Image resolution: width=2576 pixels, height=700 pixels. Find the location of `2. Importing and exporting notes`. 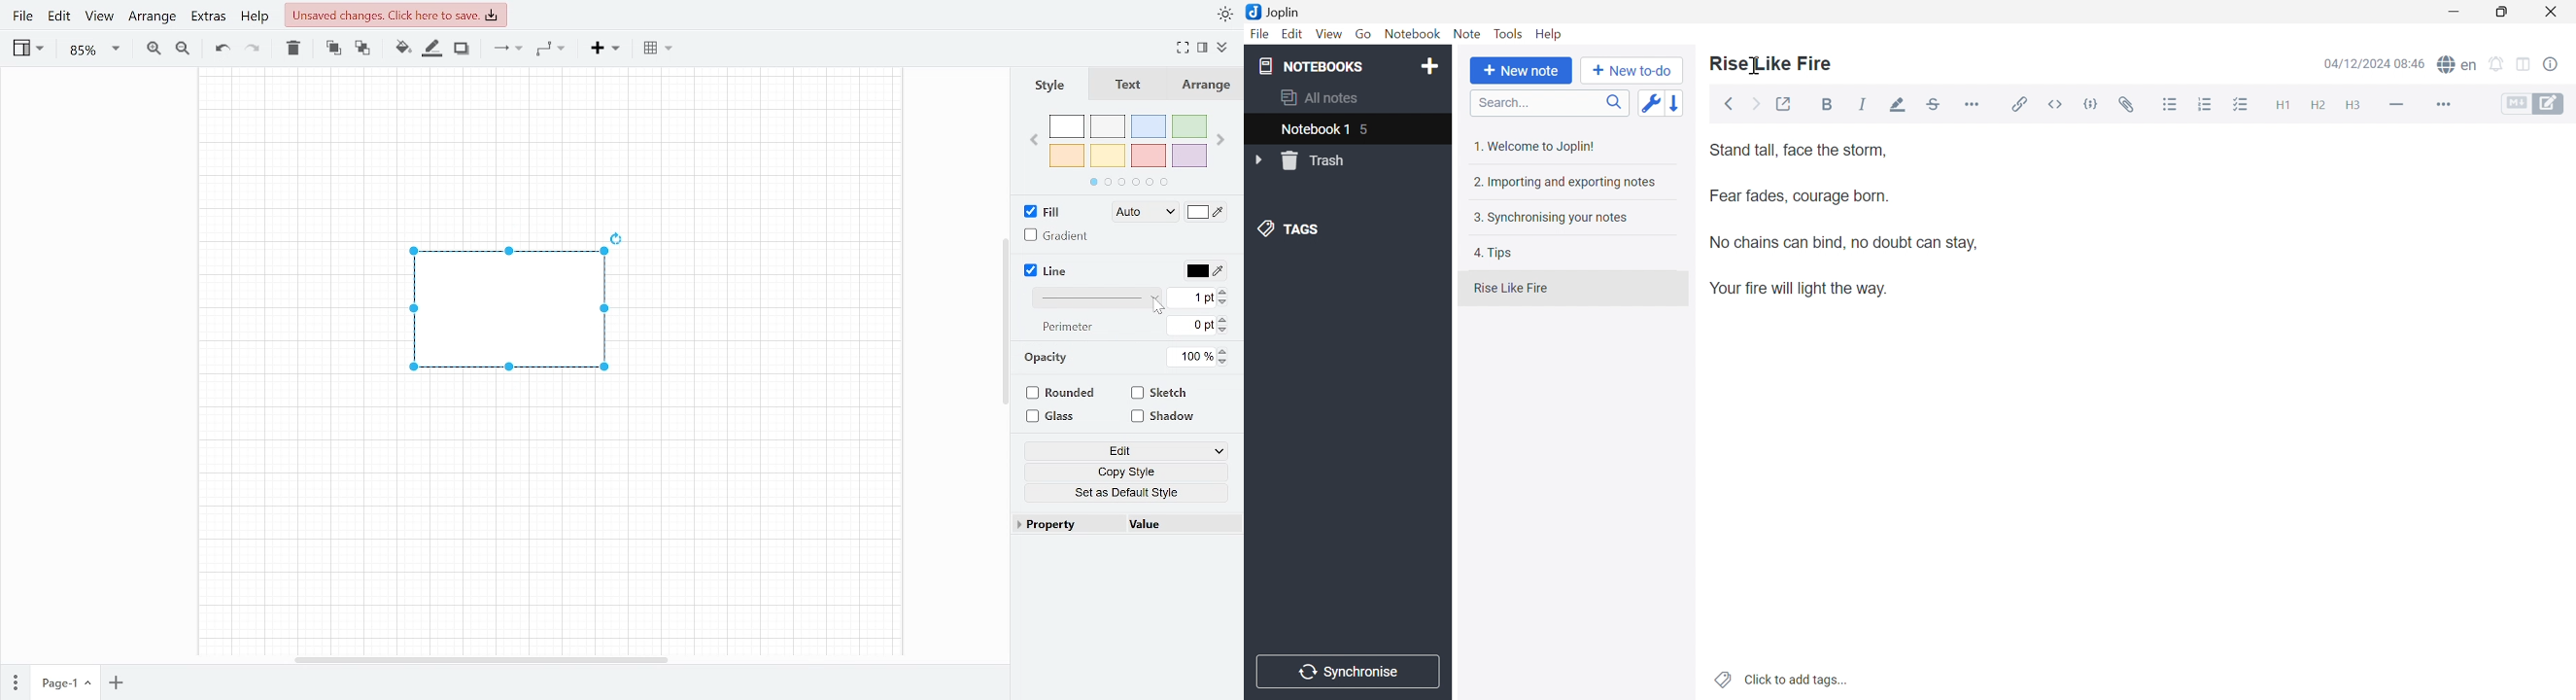

2. Importing and exporting notes is located at coordinates (1562, 183).